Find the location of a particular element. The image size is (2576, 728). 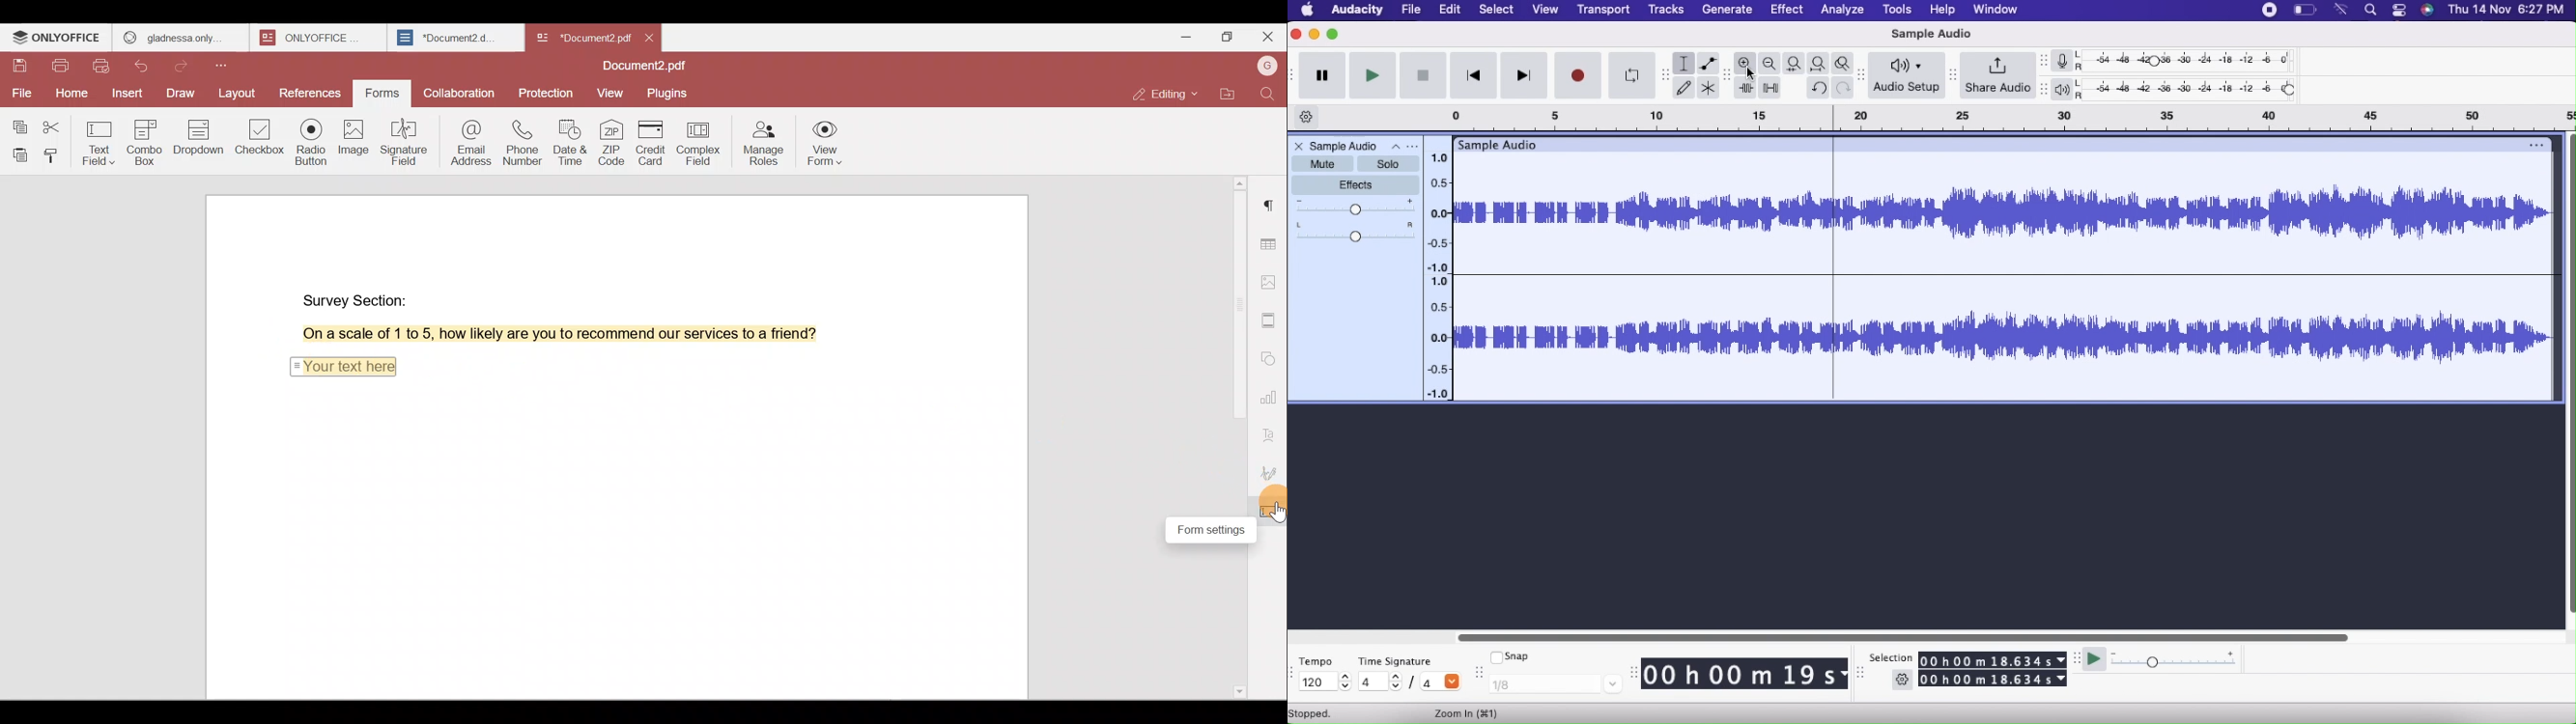

File is located at coordinates (20, 93).